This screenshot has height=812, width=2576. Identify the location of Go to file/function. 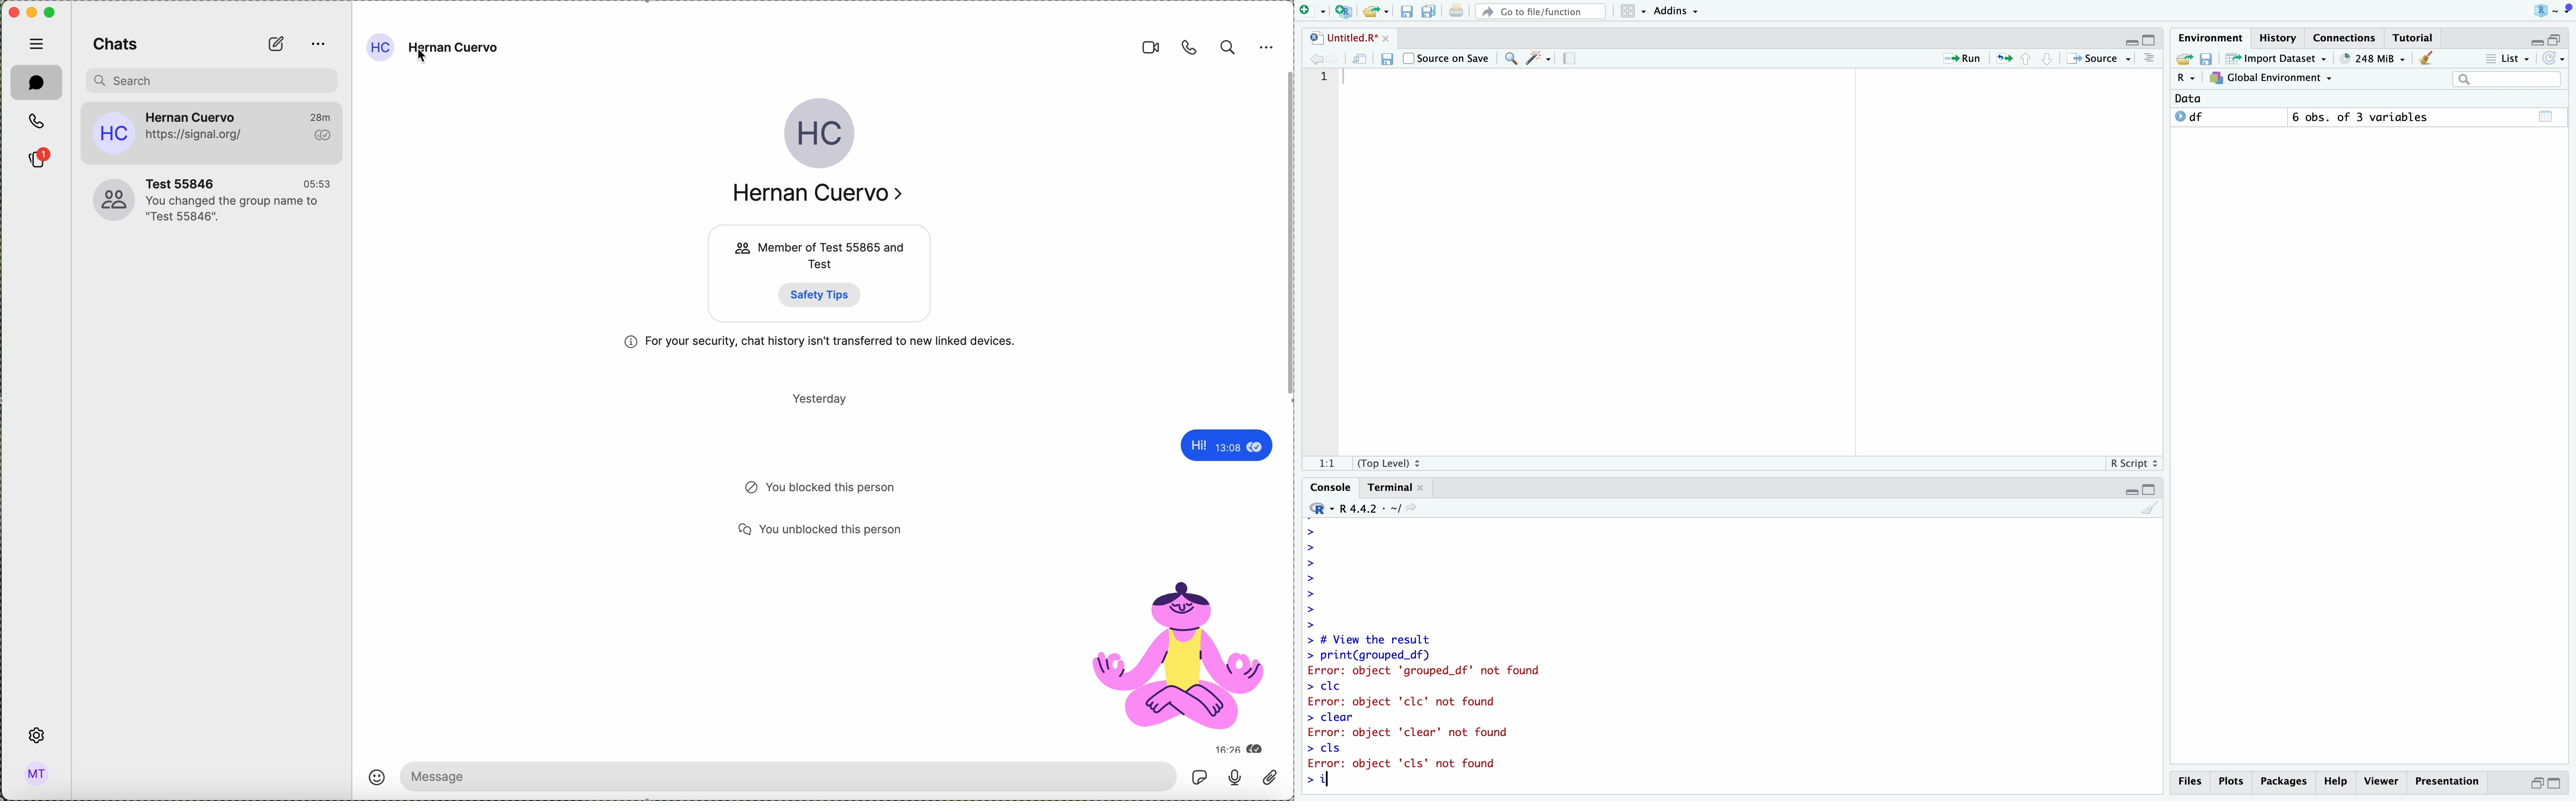
(1539, 12).